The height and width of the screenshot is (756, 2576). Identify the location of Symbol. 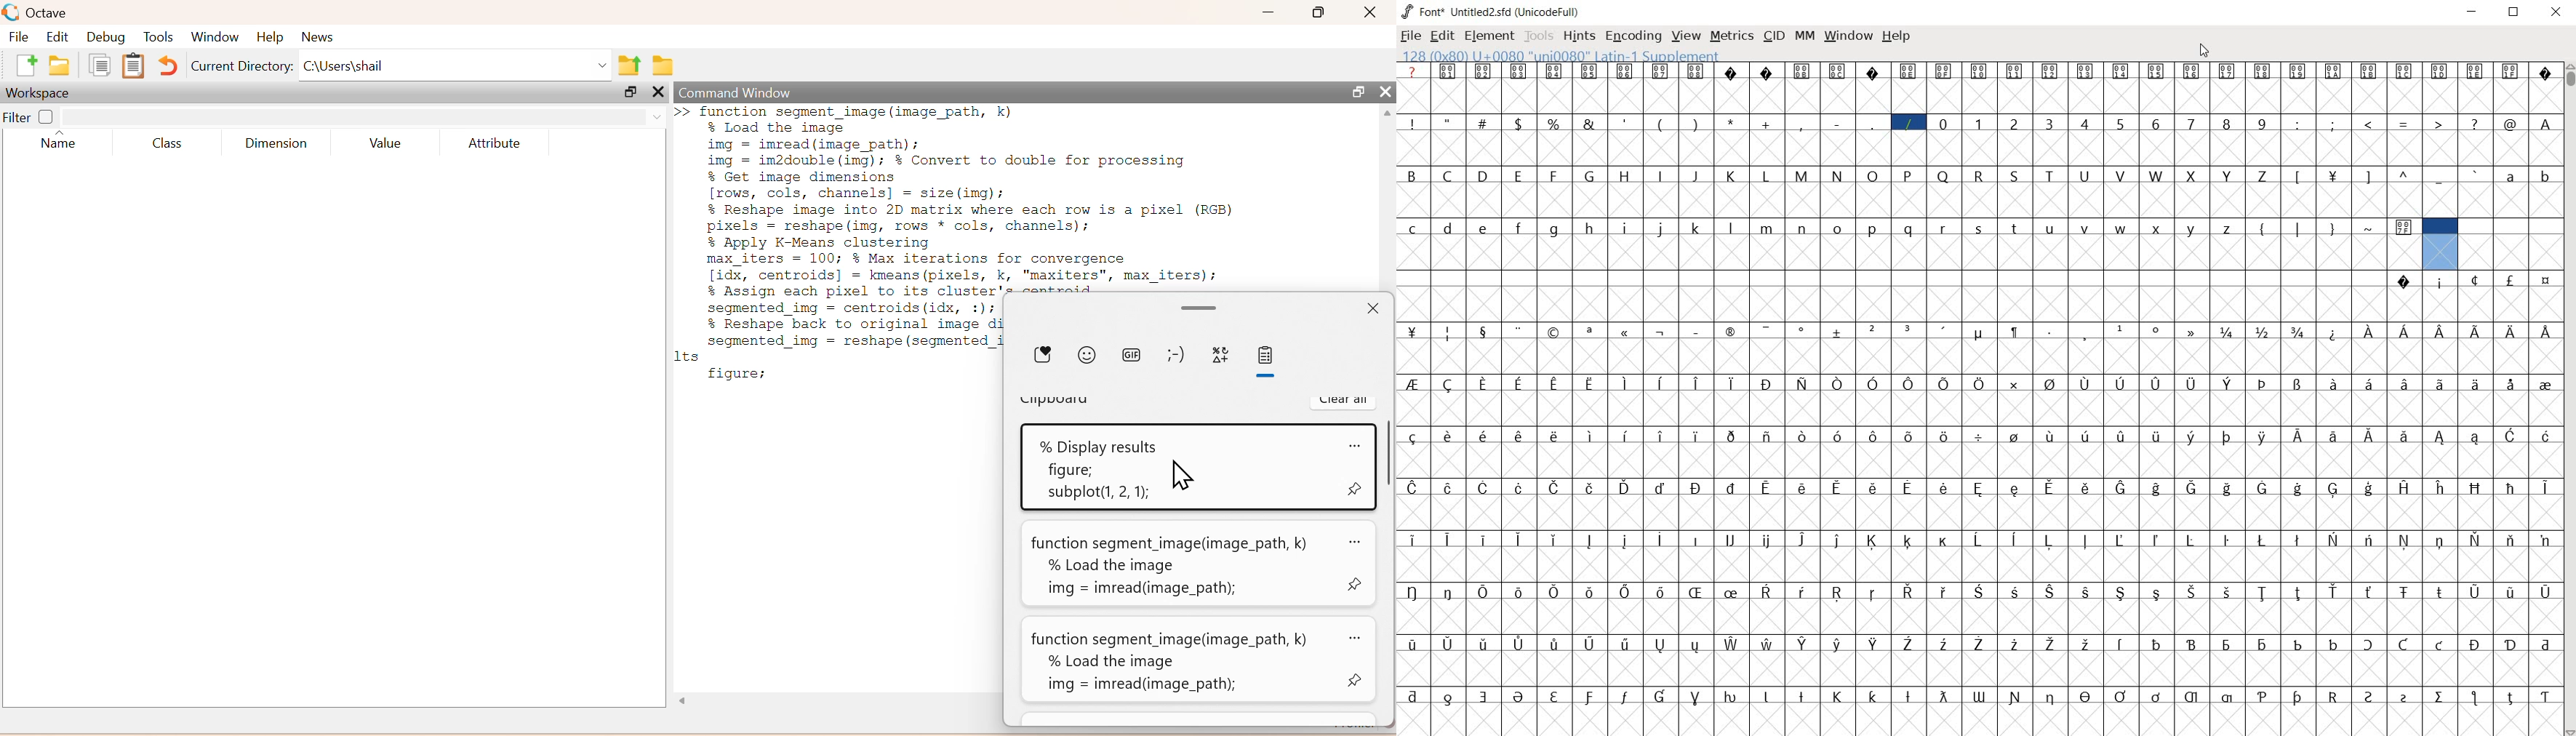
(1523, 539).